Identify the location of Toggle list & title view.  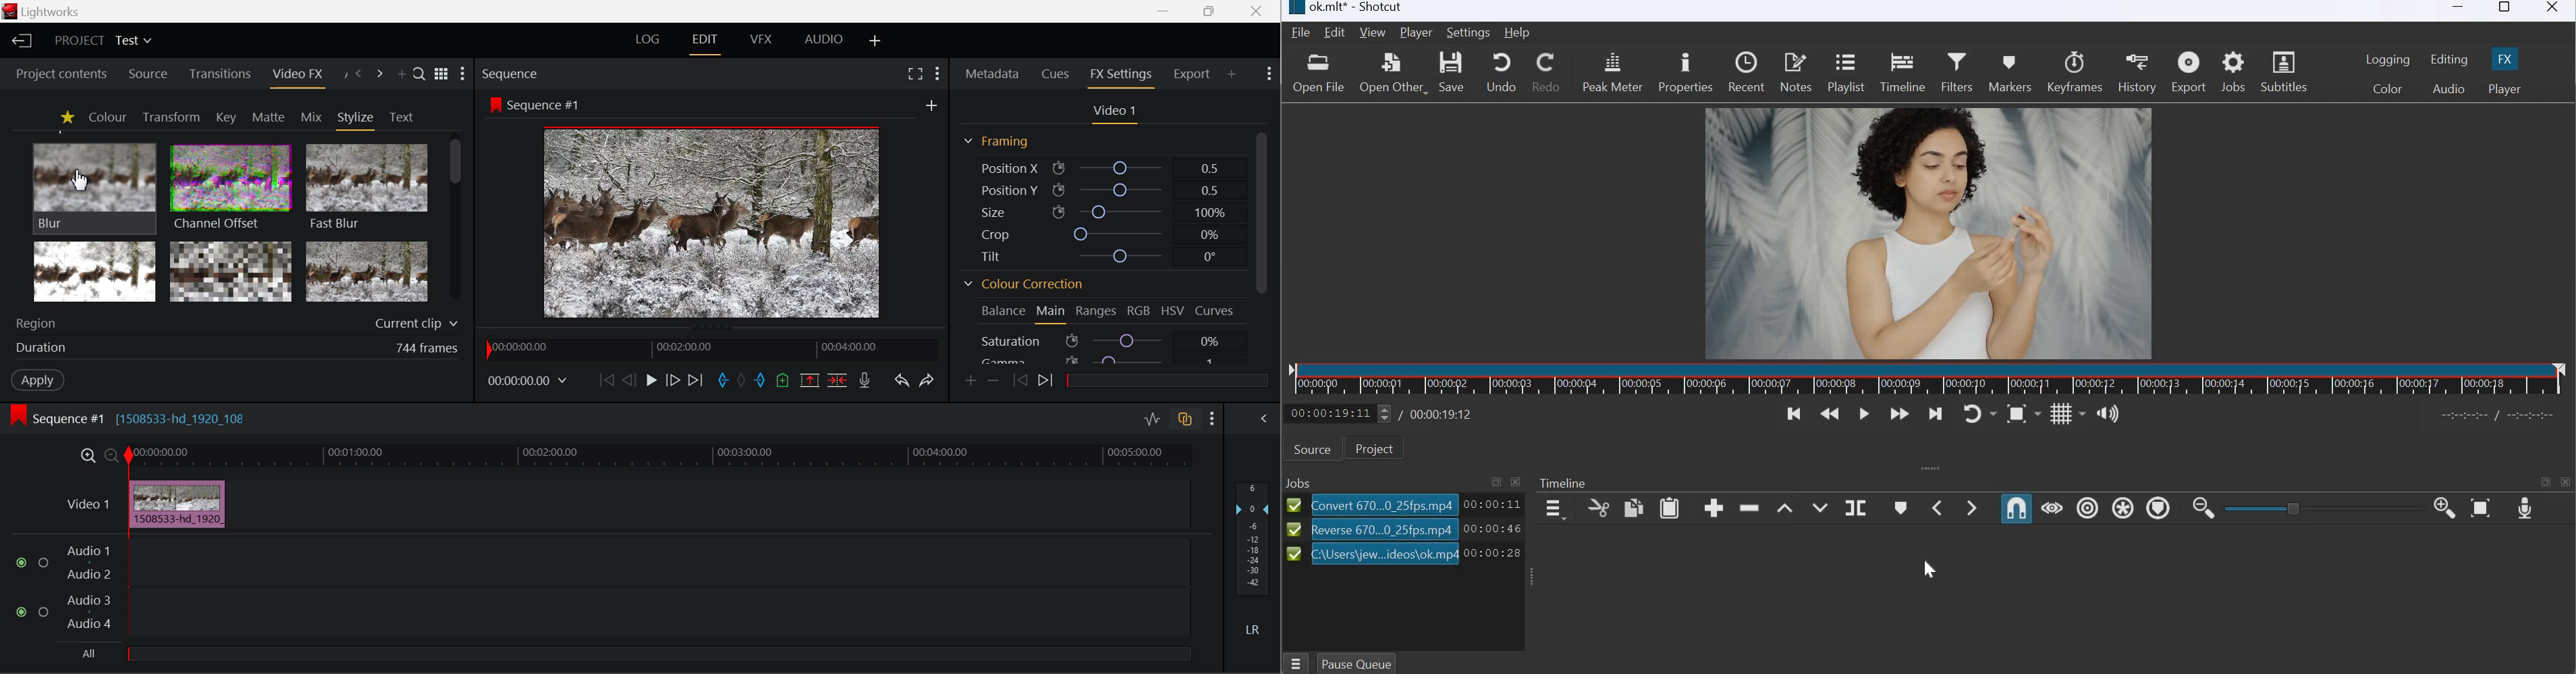
(441, 75).